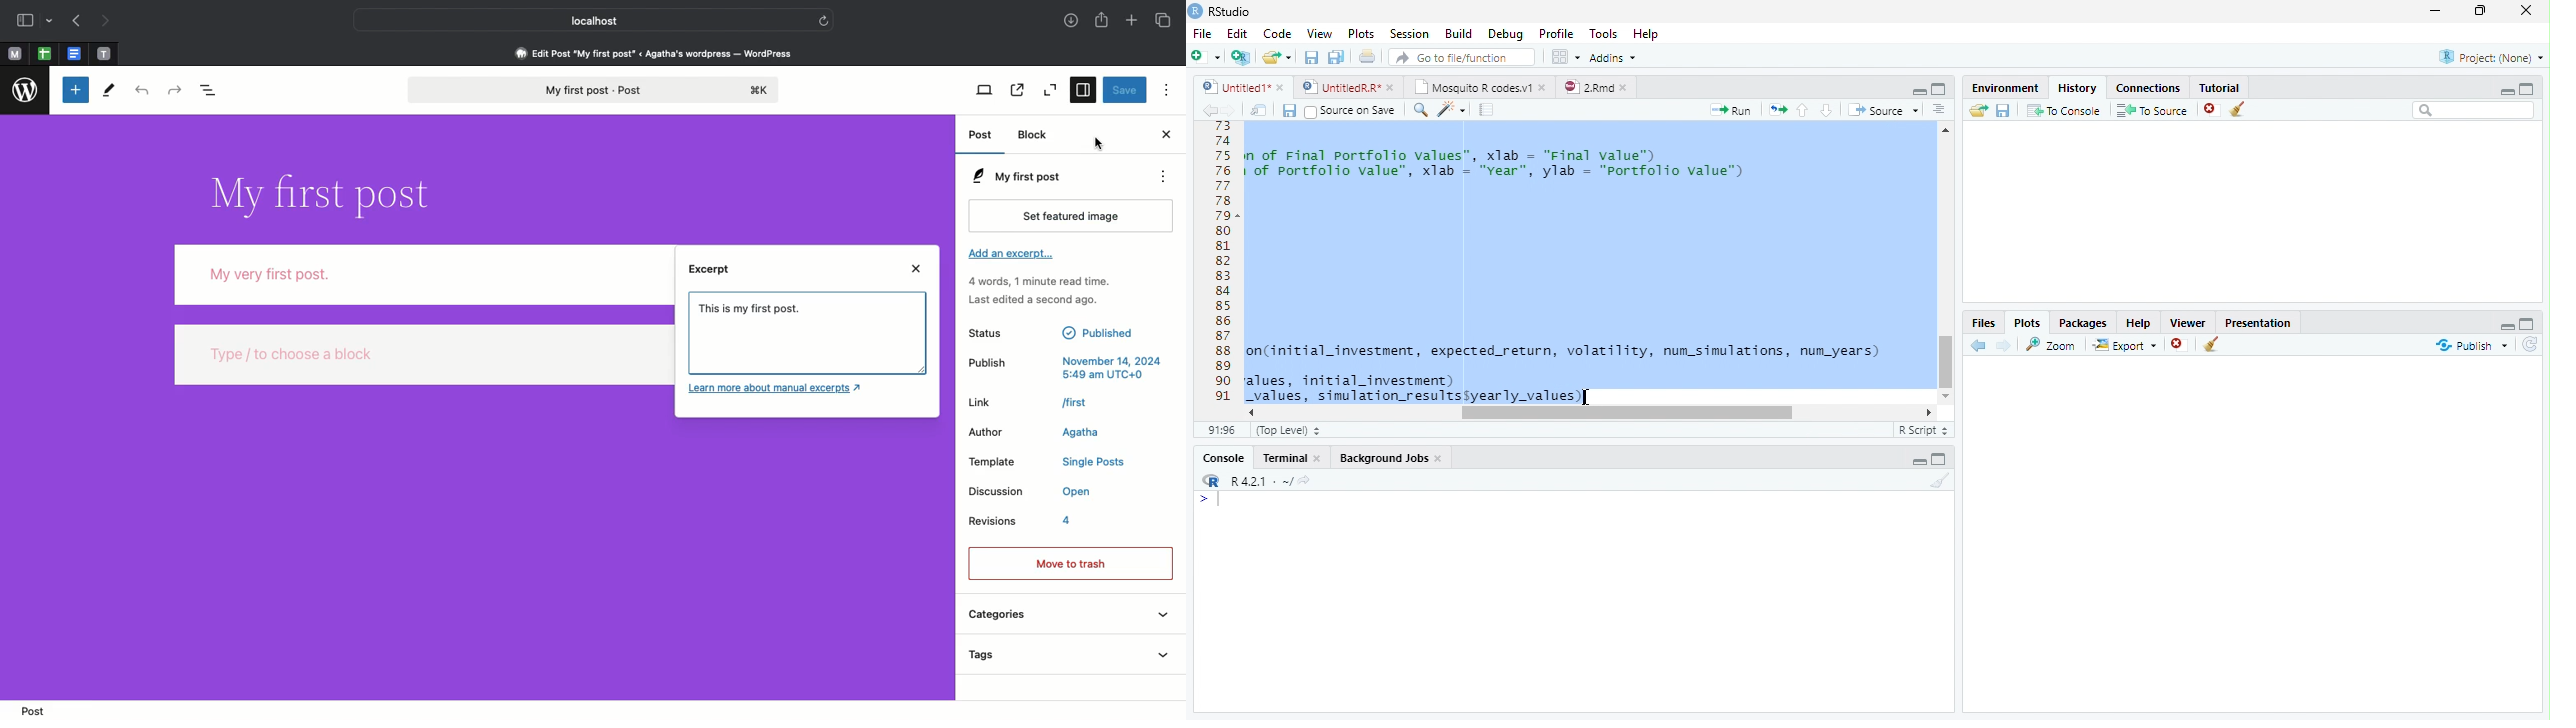 Image resolution: width=2576 pixels, height=728 pixels. Describe the element at coordinates (1585, 397) in the screenshot. I see `Mouse Cursor` at that location.